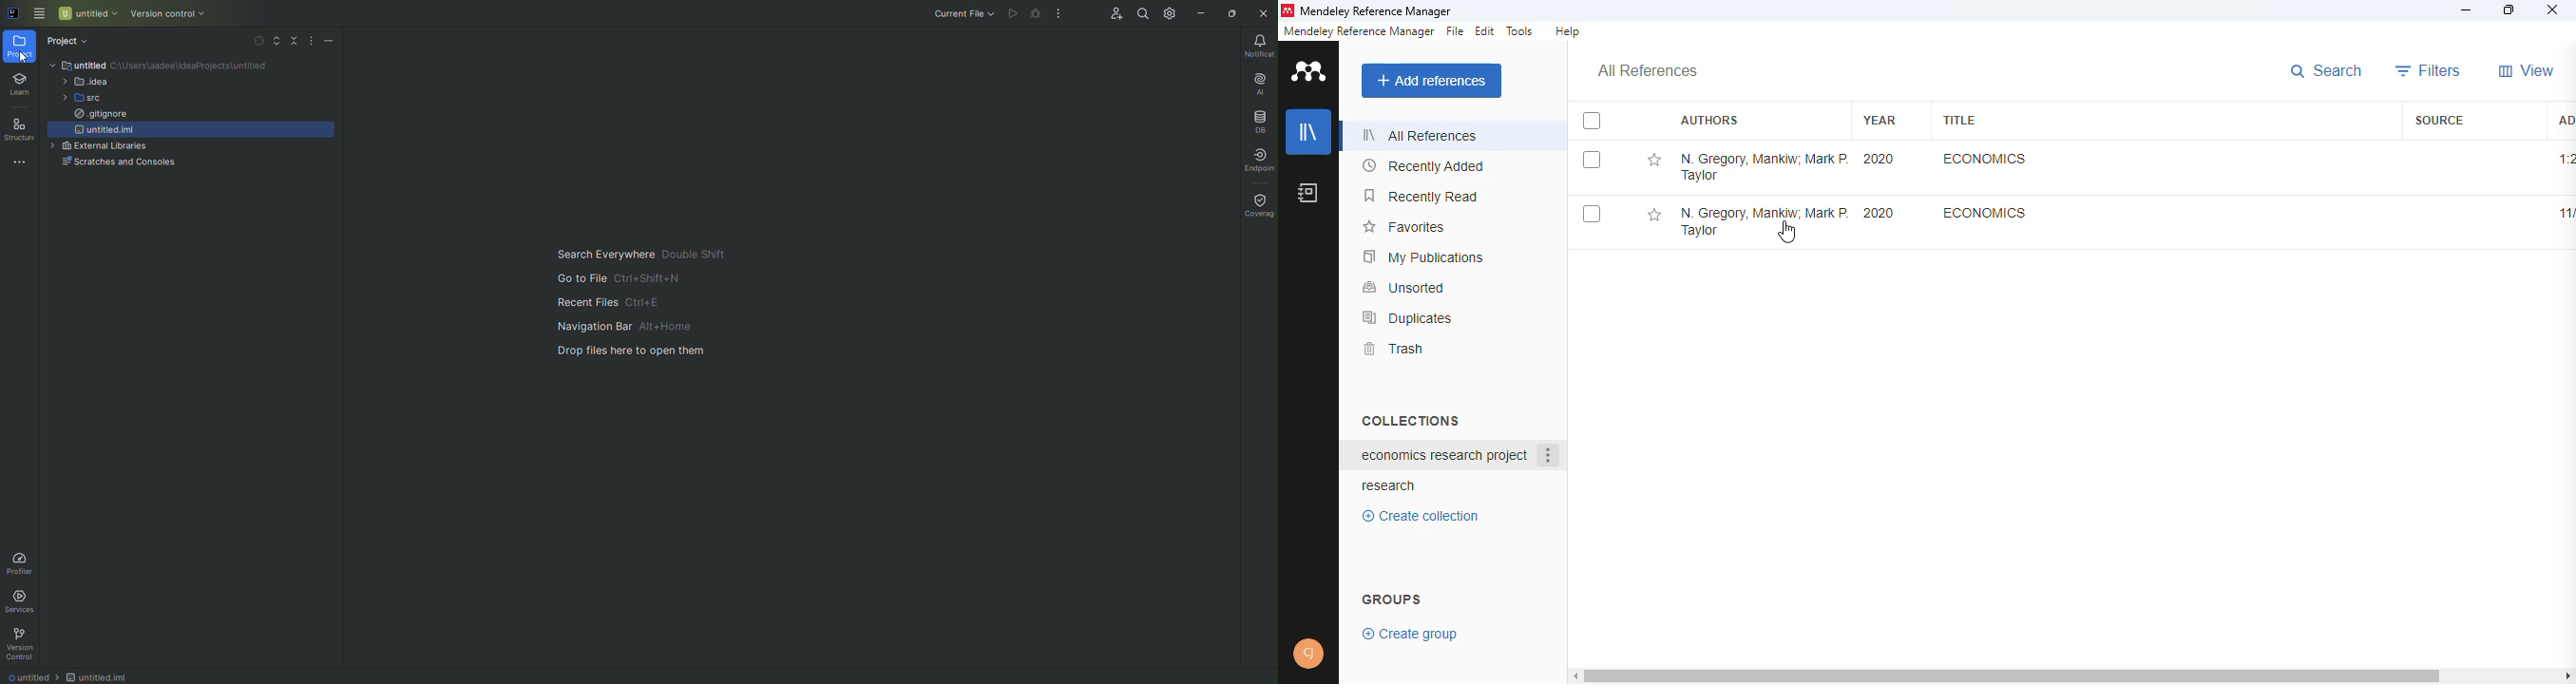 The image size is (2576, 700). What do you see at coordinates (2439, 120) in the screenshot?
I see `source` at bounding box center [2439, 120].